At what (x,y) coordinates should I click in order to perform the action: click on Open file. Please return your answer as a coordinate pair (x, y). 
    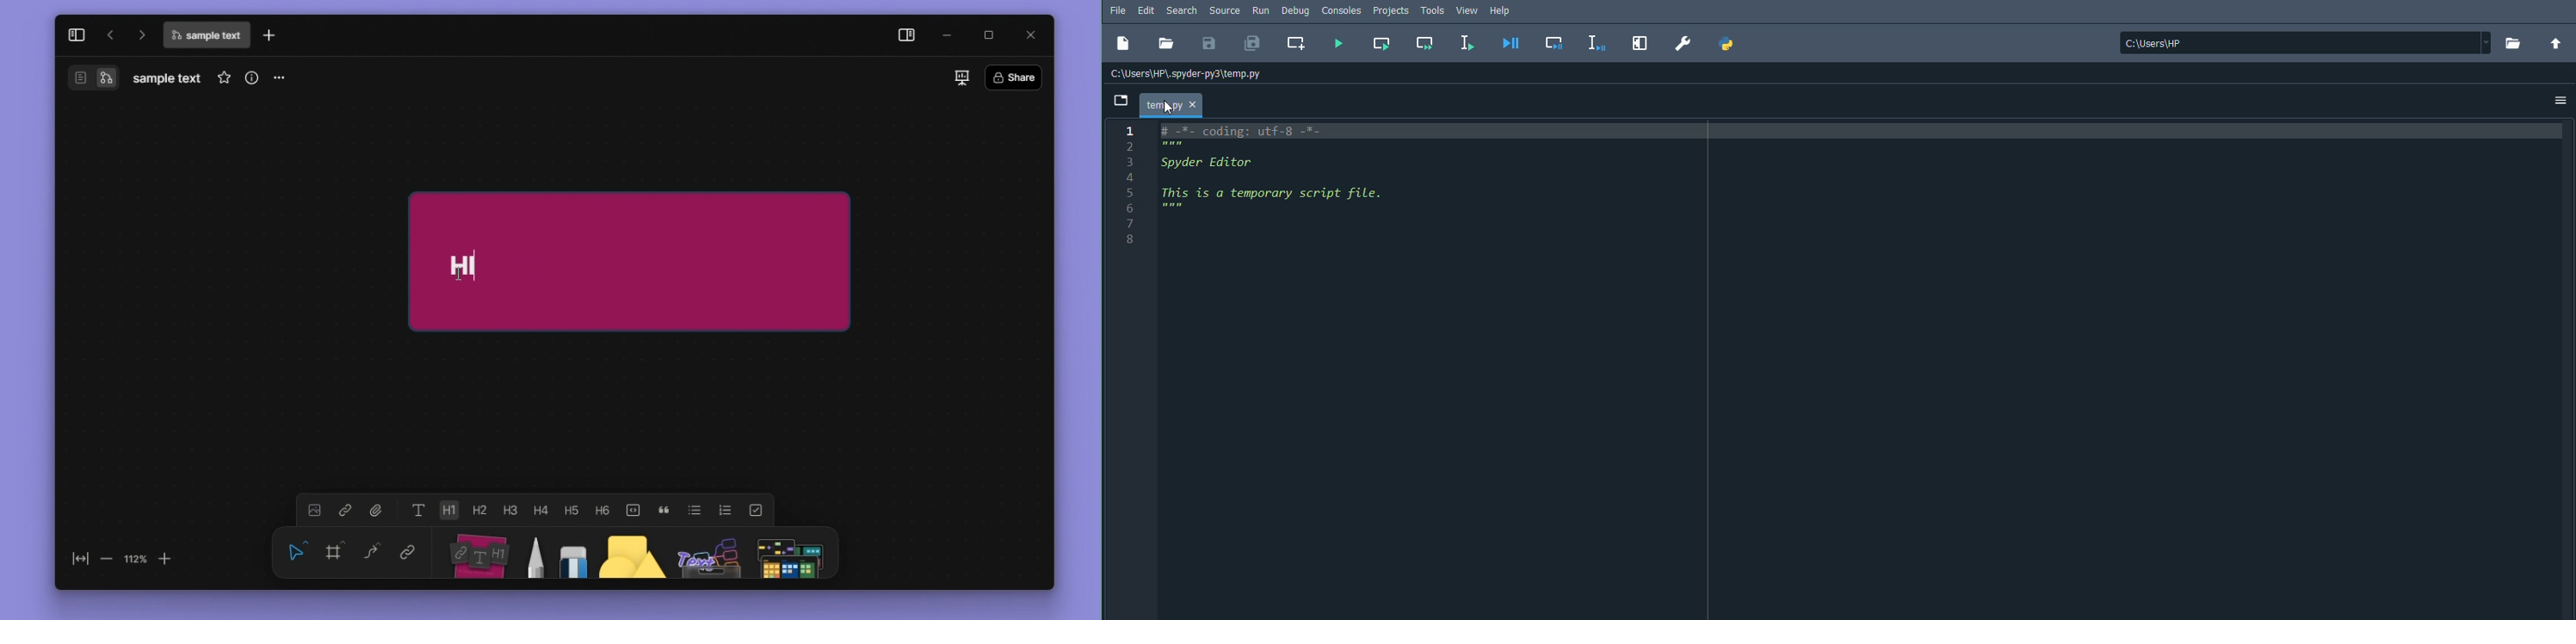
    Looking at the image, I should click on (1167, 45).